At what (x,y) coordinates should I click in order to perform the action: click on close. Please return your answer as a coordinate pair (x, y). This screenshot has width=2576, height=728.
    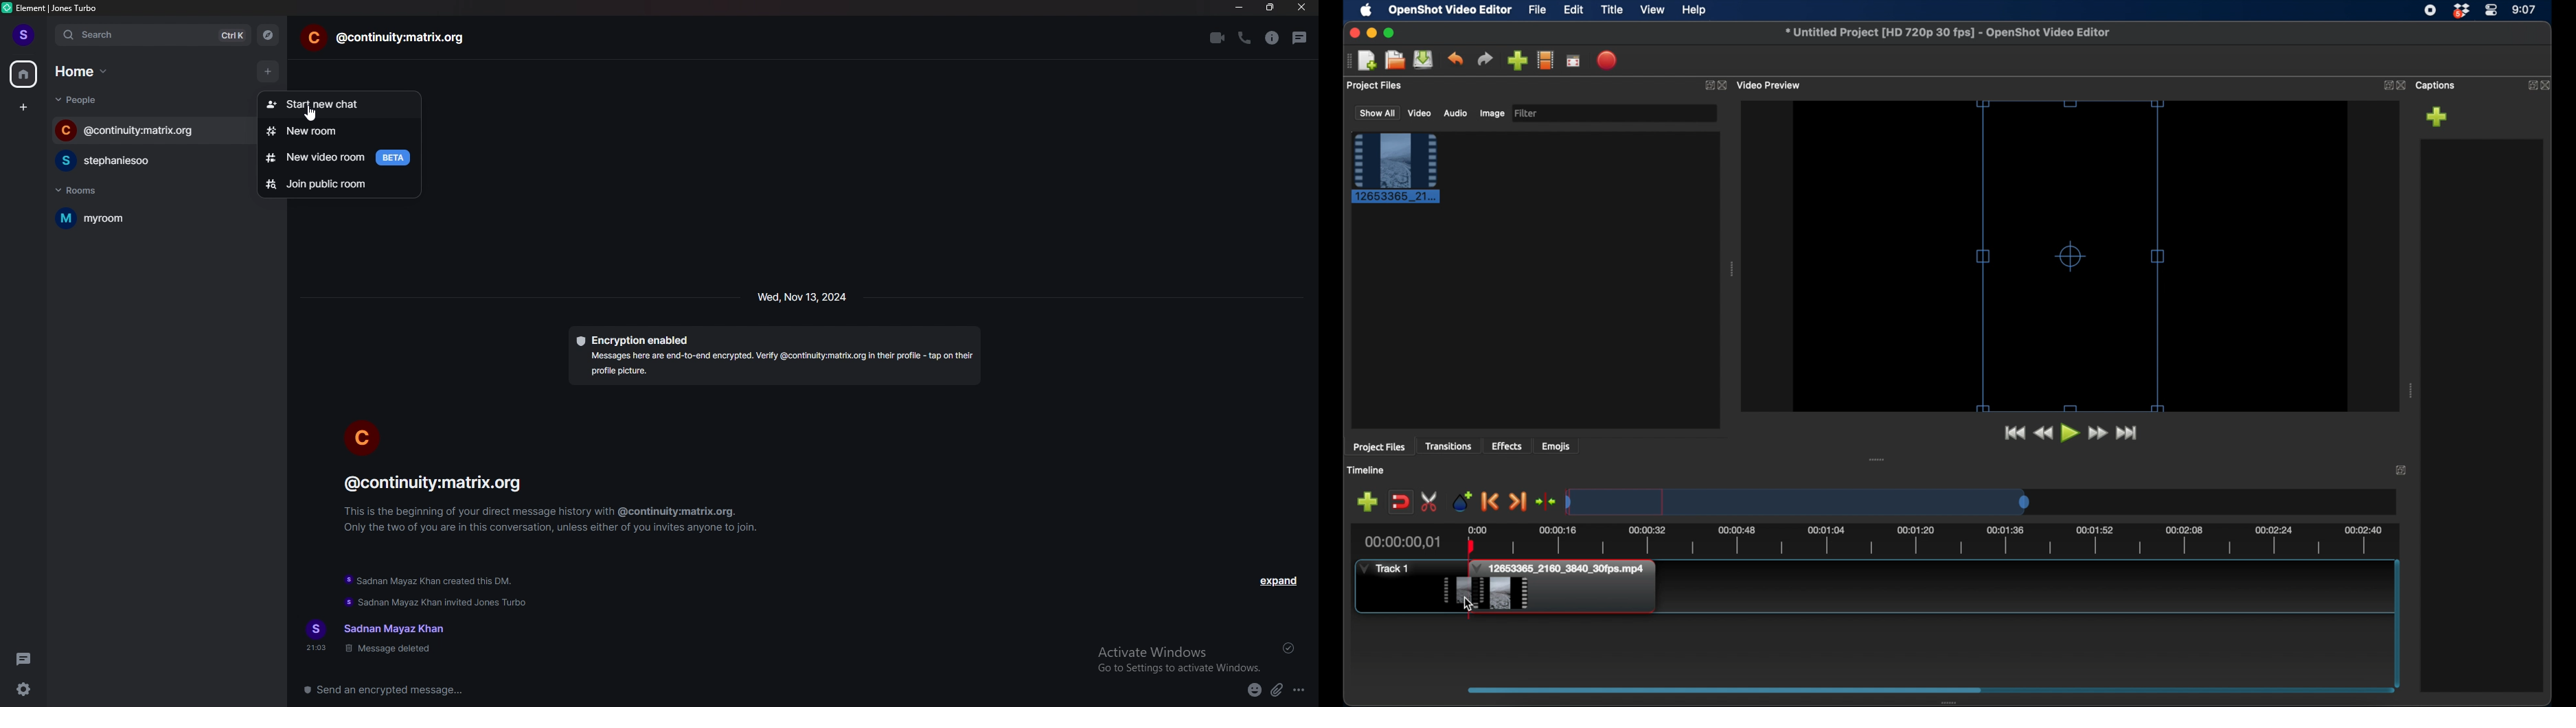
    Looking at the image, I should click on (1301, 8).